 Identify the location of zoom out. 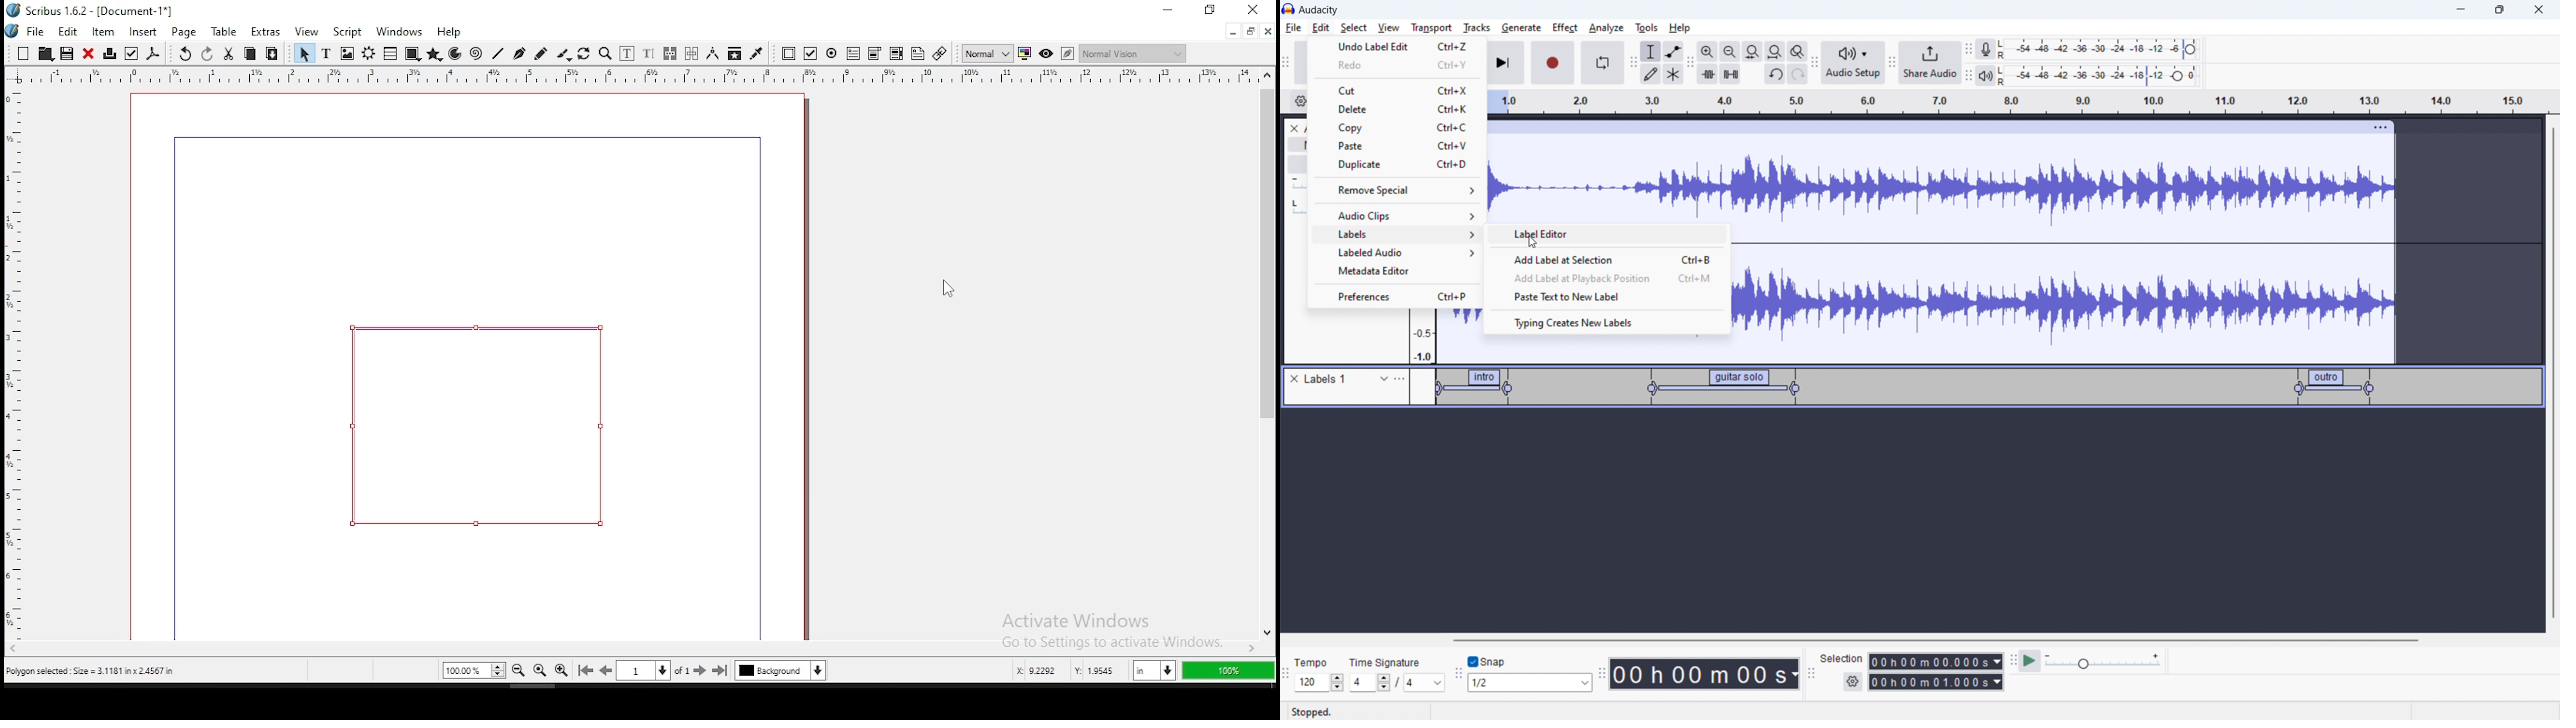
(519, 670).